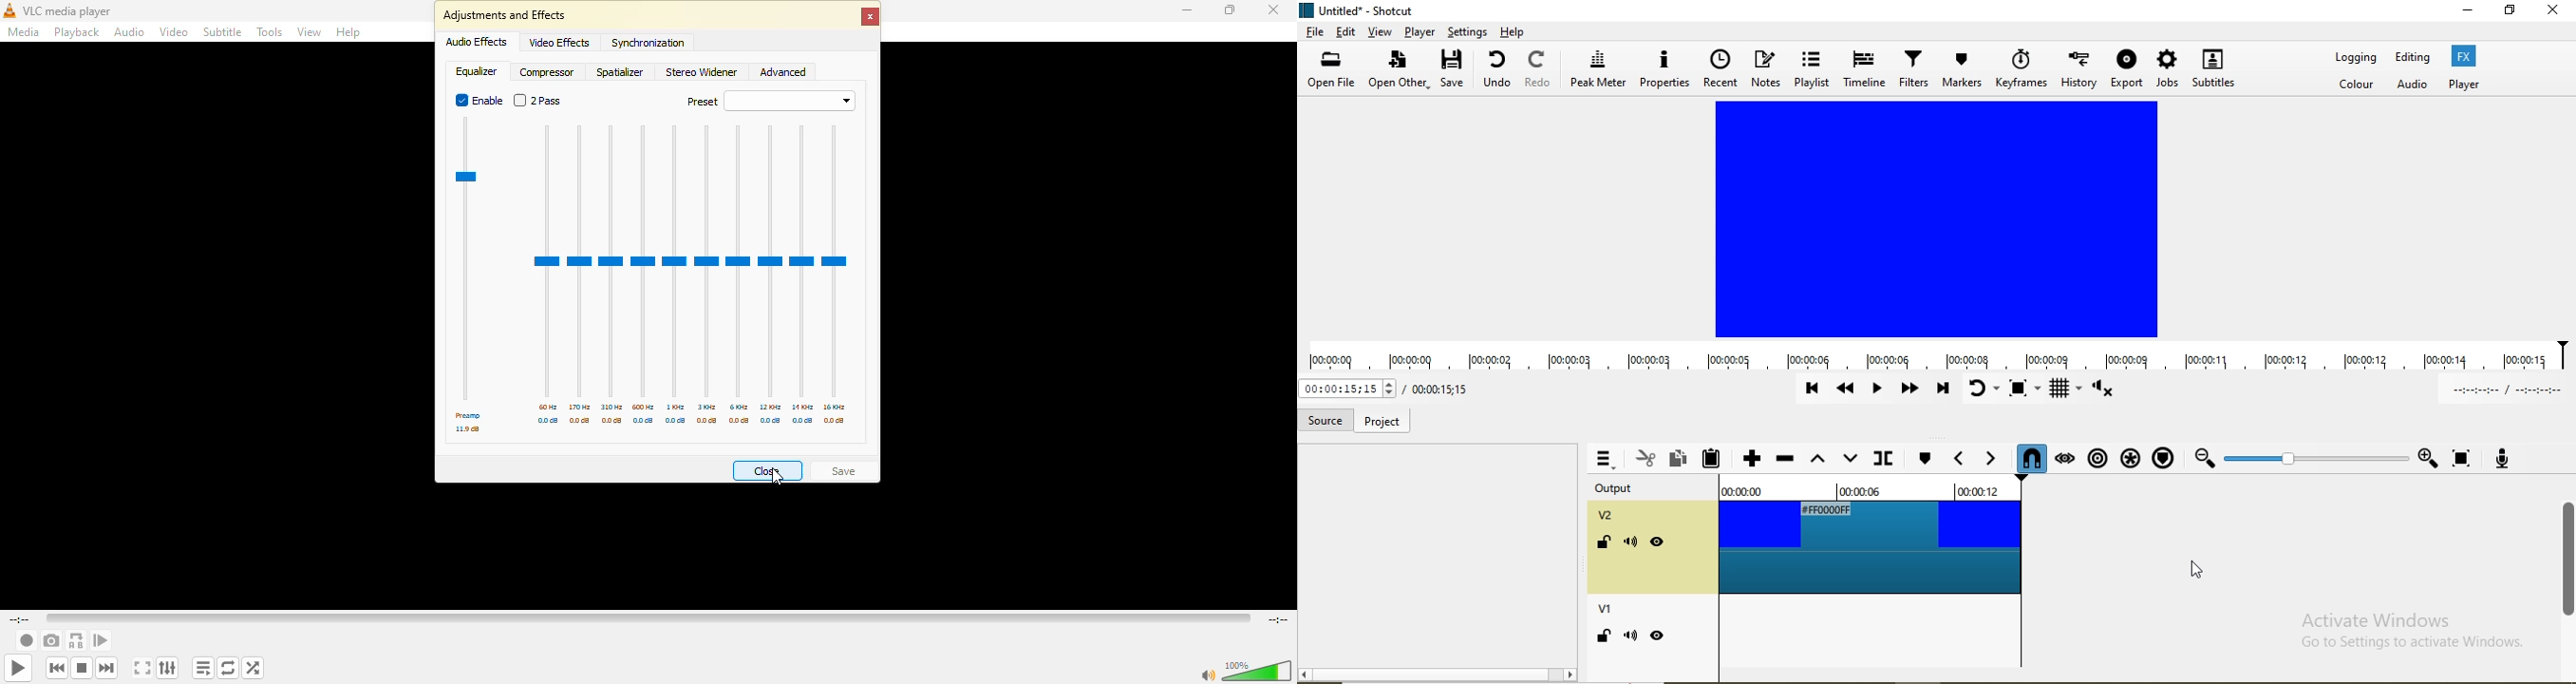  I want to click on Fx, so click(2466, 55).